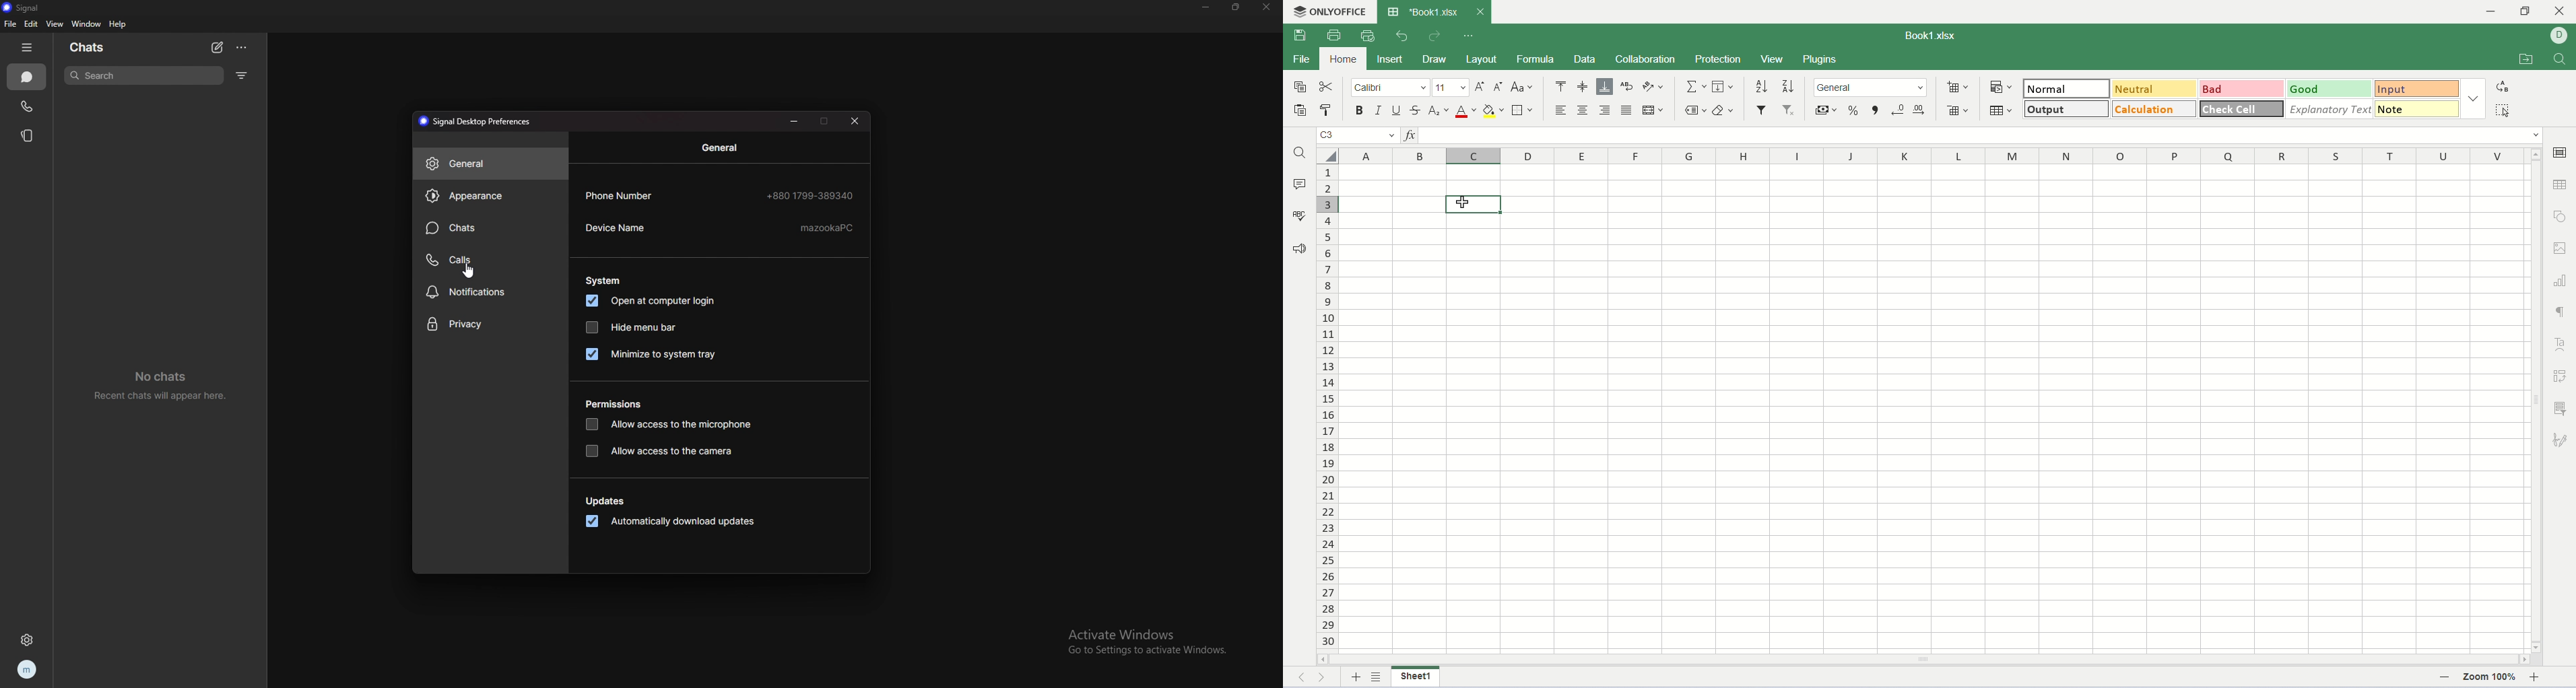 The height and width of the screenshot is (700, 2576). I want to click on table, so click(2002, 108).